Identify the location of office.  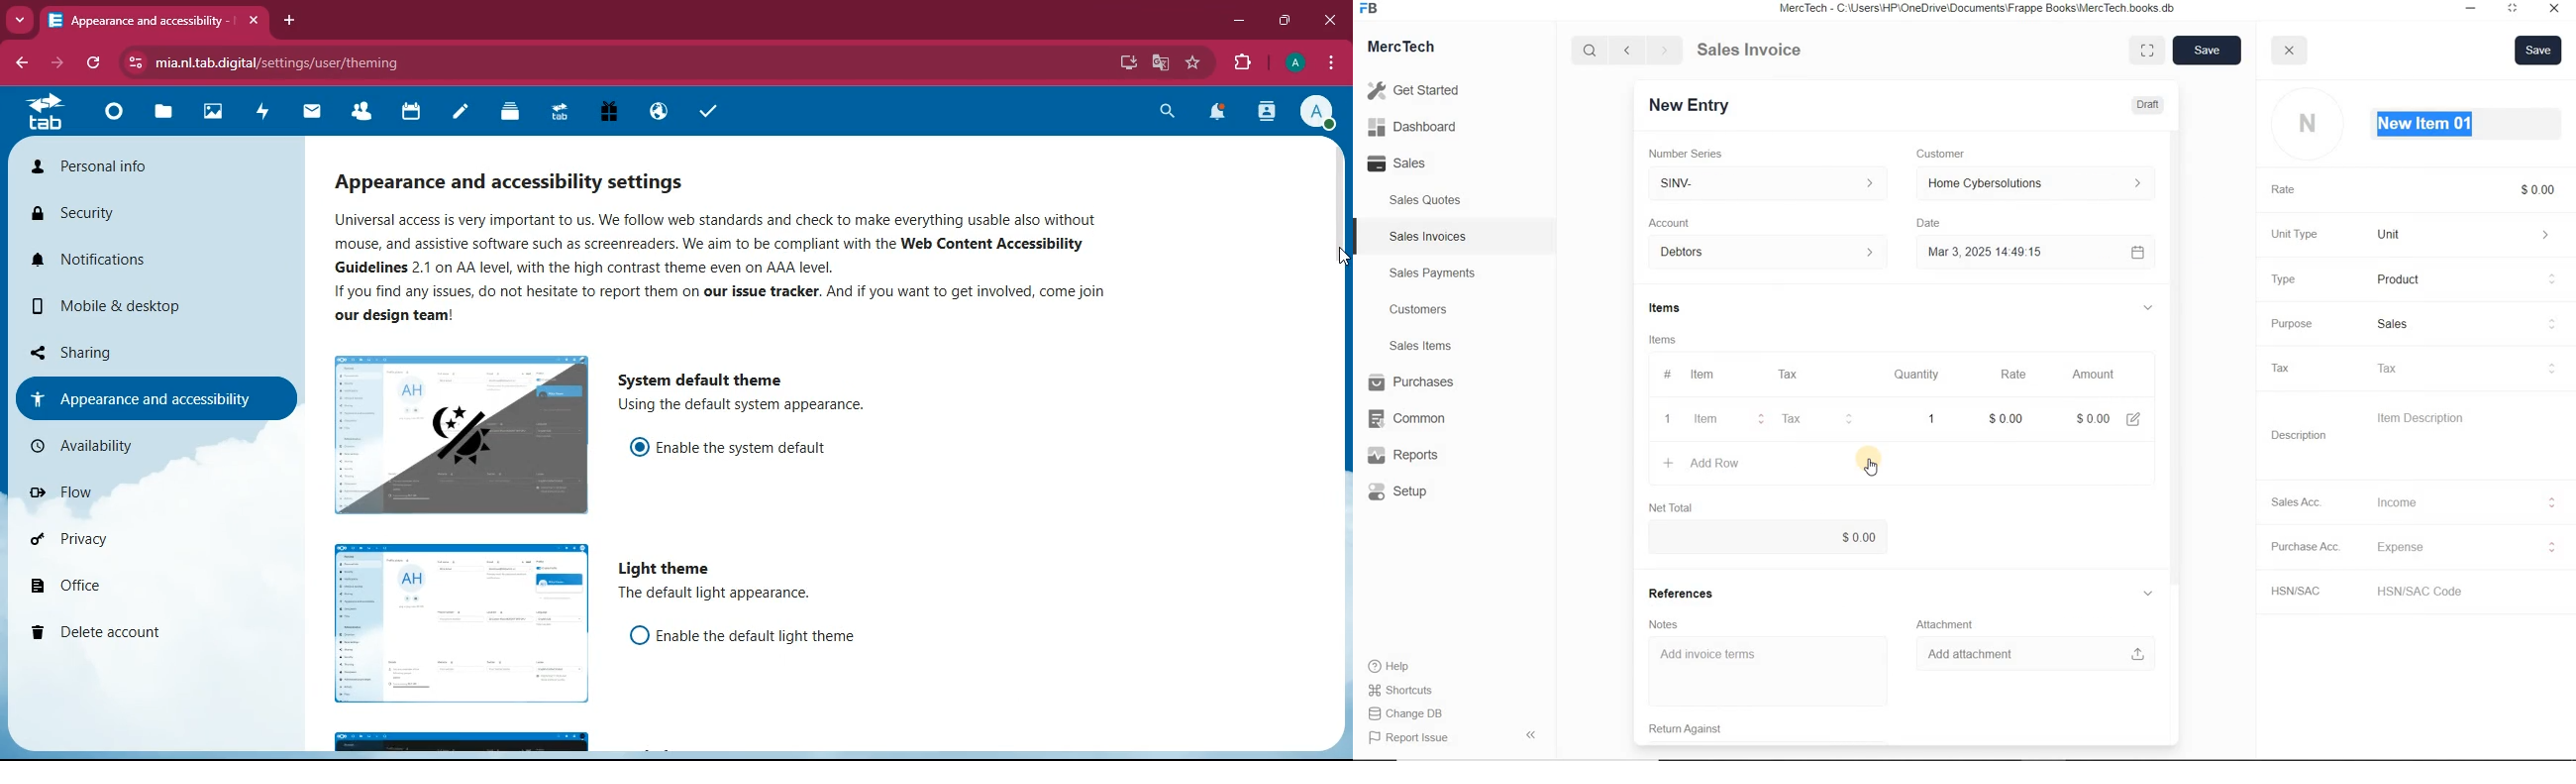
(152, 589).